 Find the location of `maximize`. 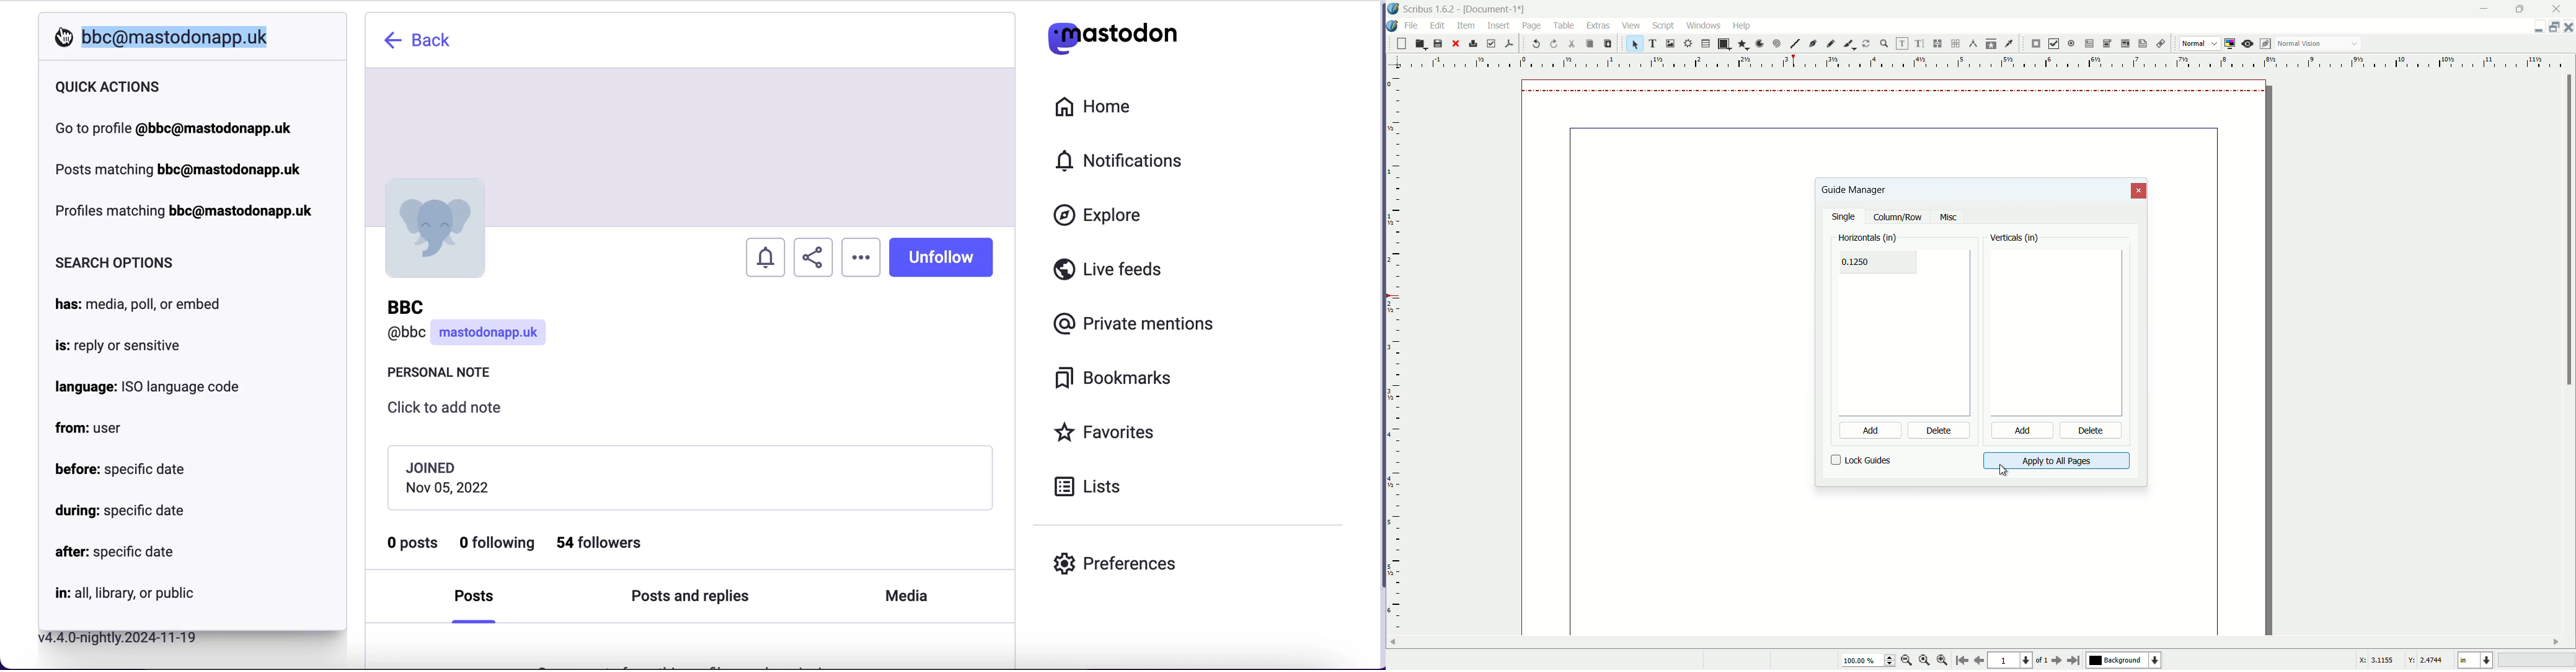

maximize is located at coordinates (2522, 8).